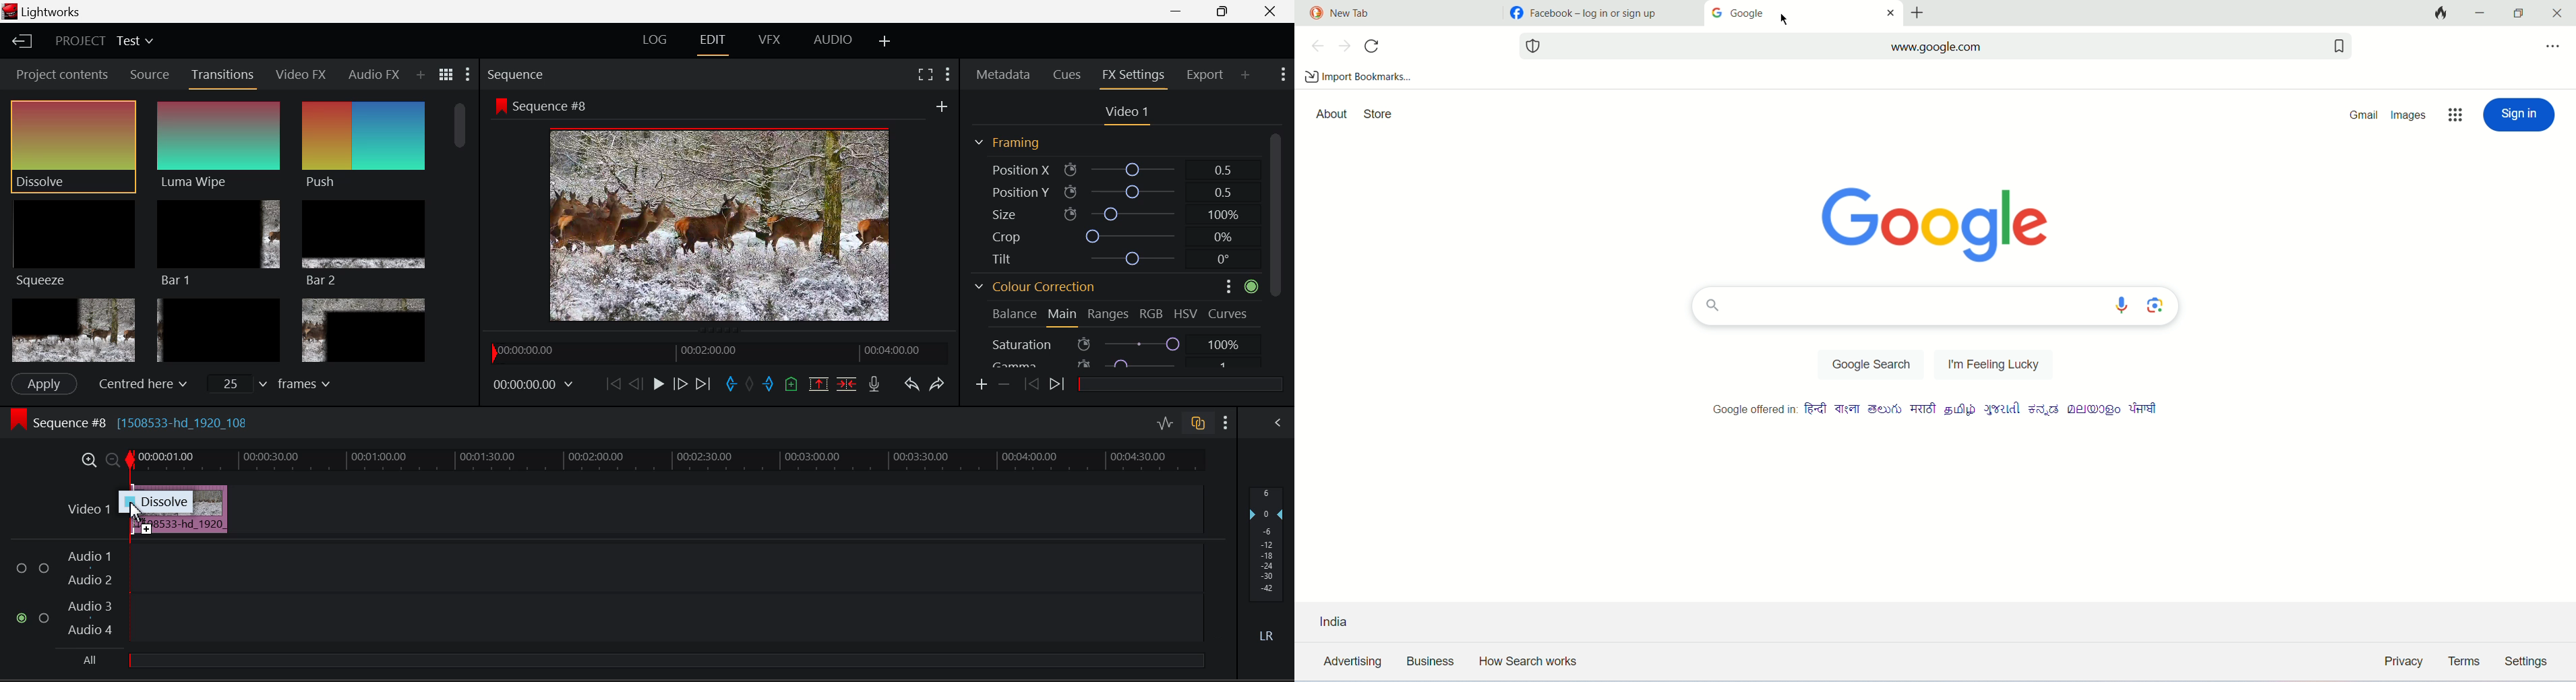 This screenshot has height=700, width=2576. What do you see at coordinates (142, 383) in the screenshot?
I see `Centered here` at bounding box center [142, 383].